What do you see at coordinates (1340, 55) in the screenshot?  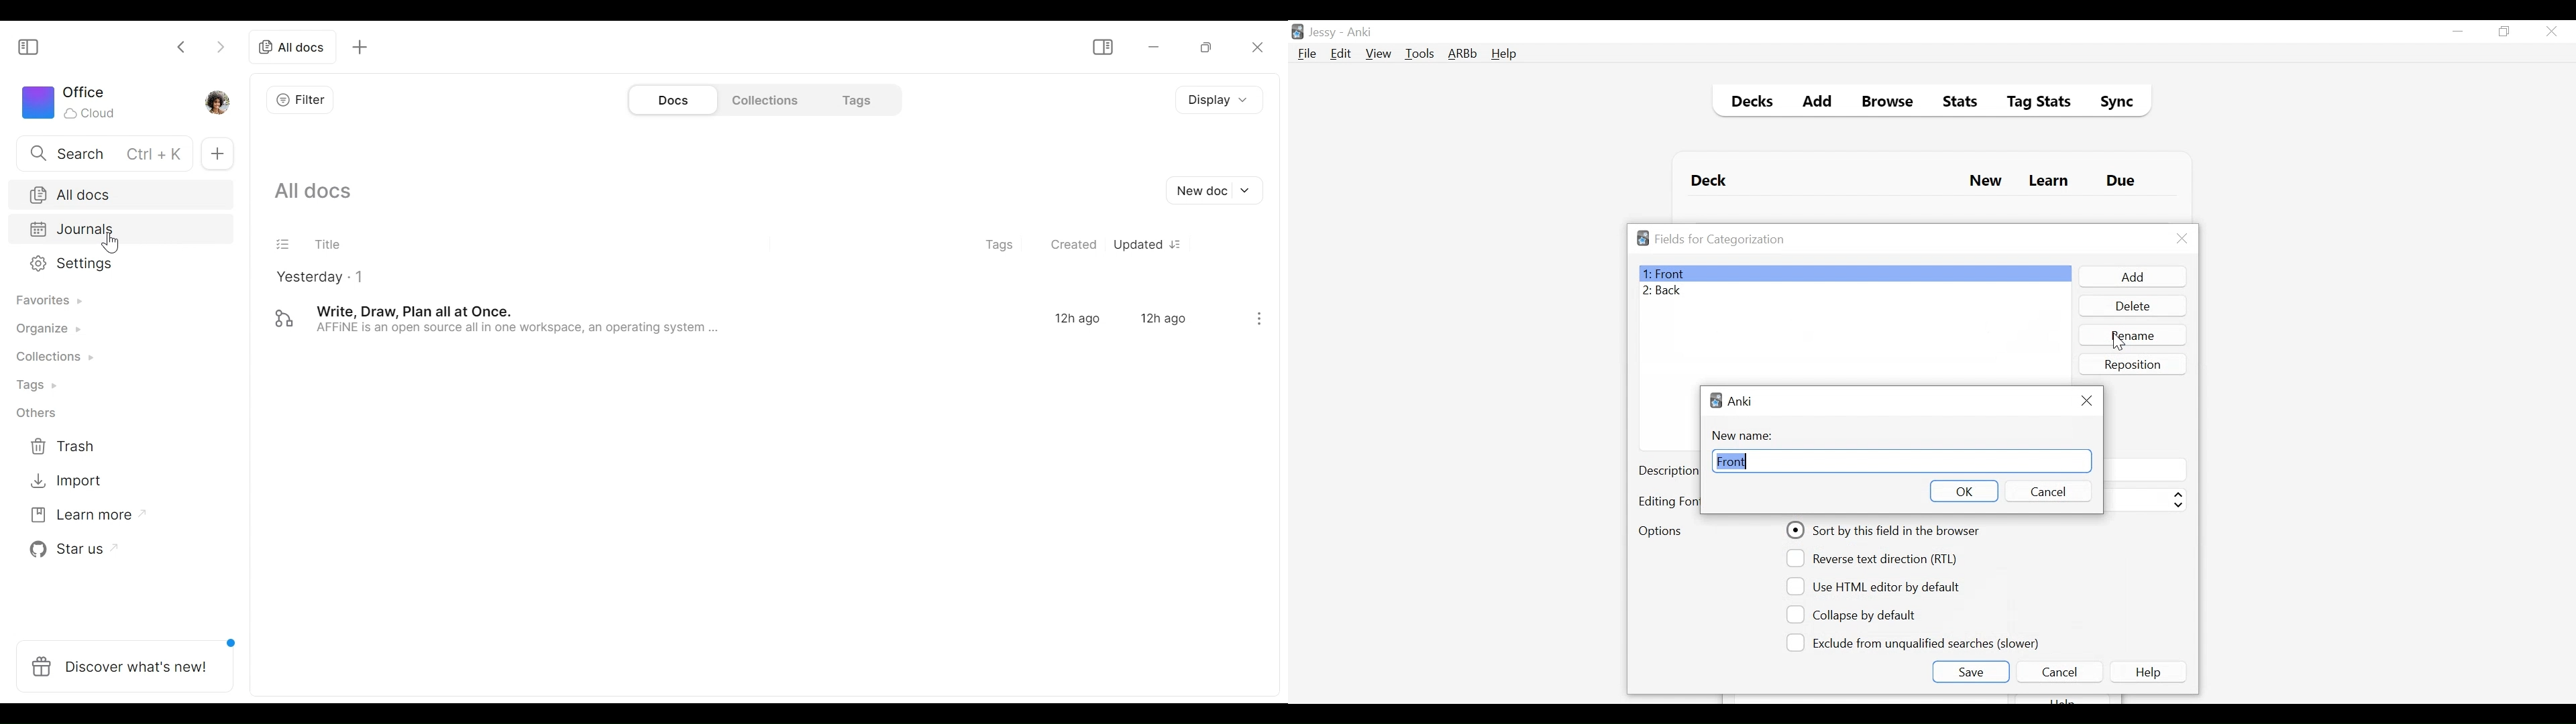 I see `Edit` at bounding box center [1340, 55].